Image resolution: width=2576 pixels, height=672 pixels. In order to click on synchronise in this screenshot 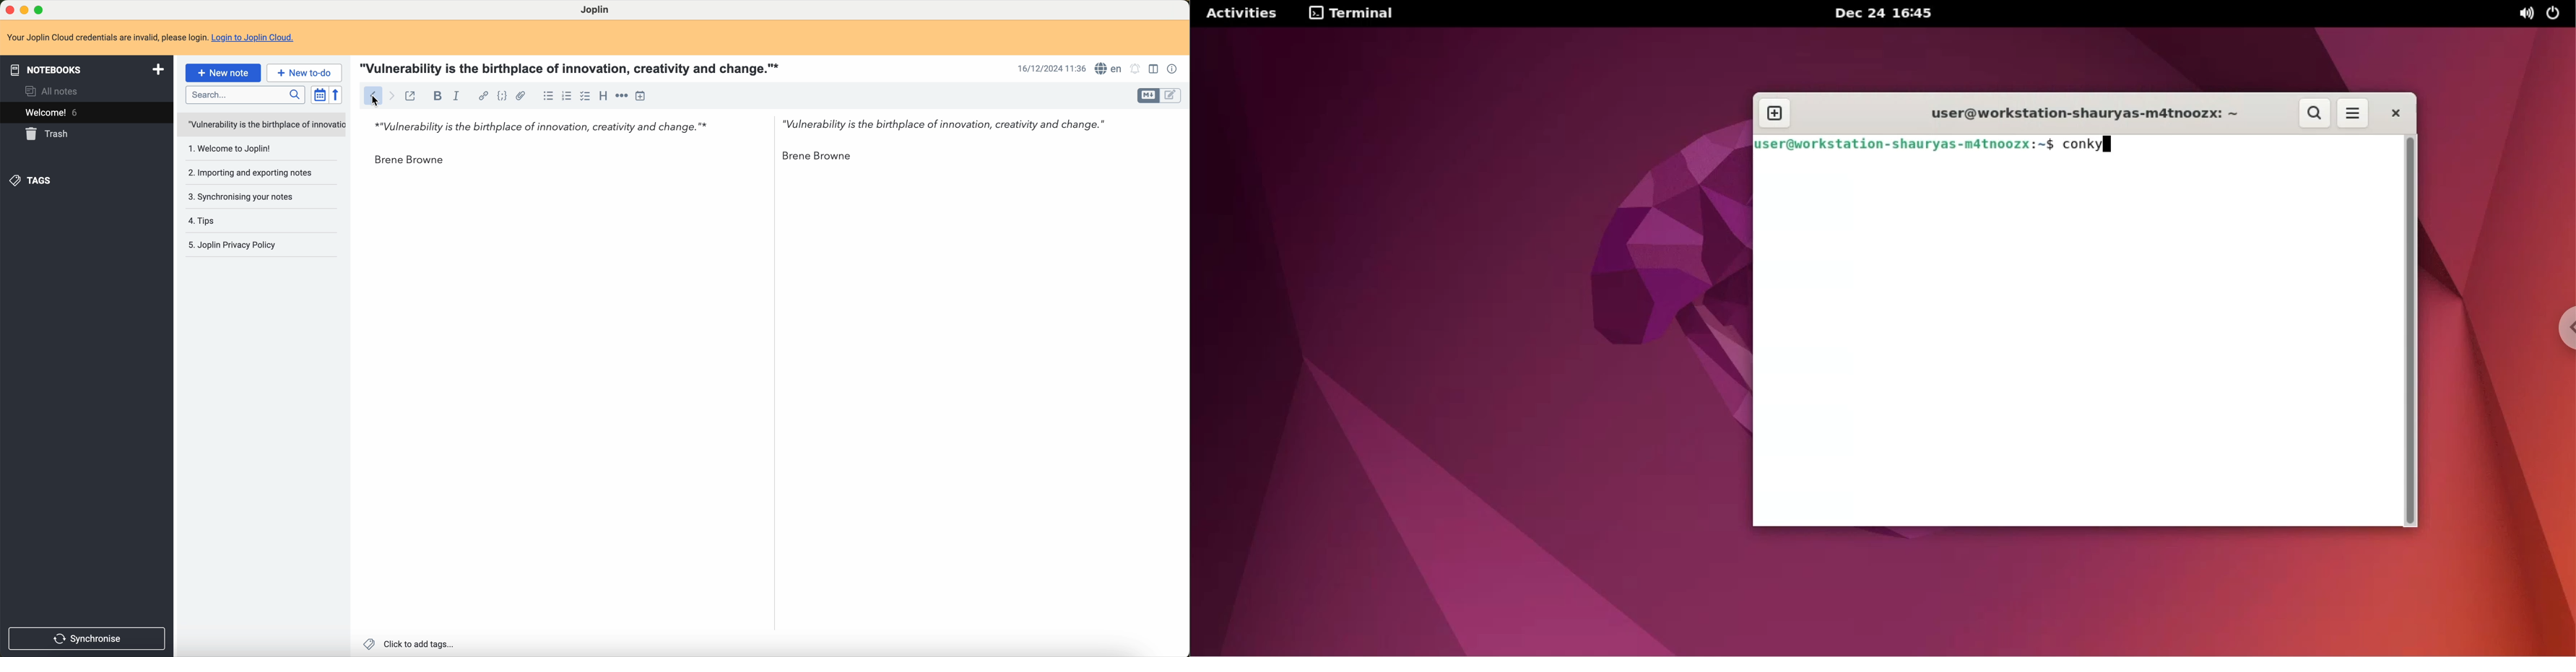, I will do `click(89, 638)`.